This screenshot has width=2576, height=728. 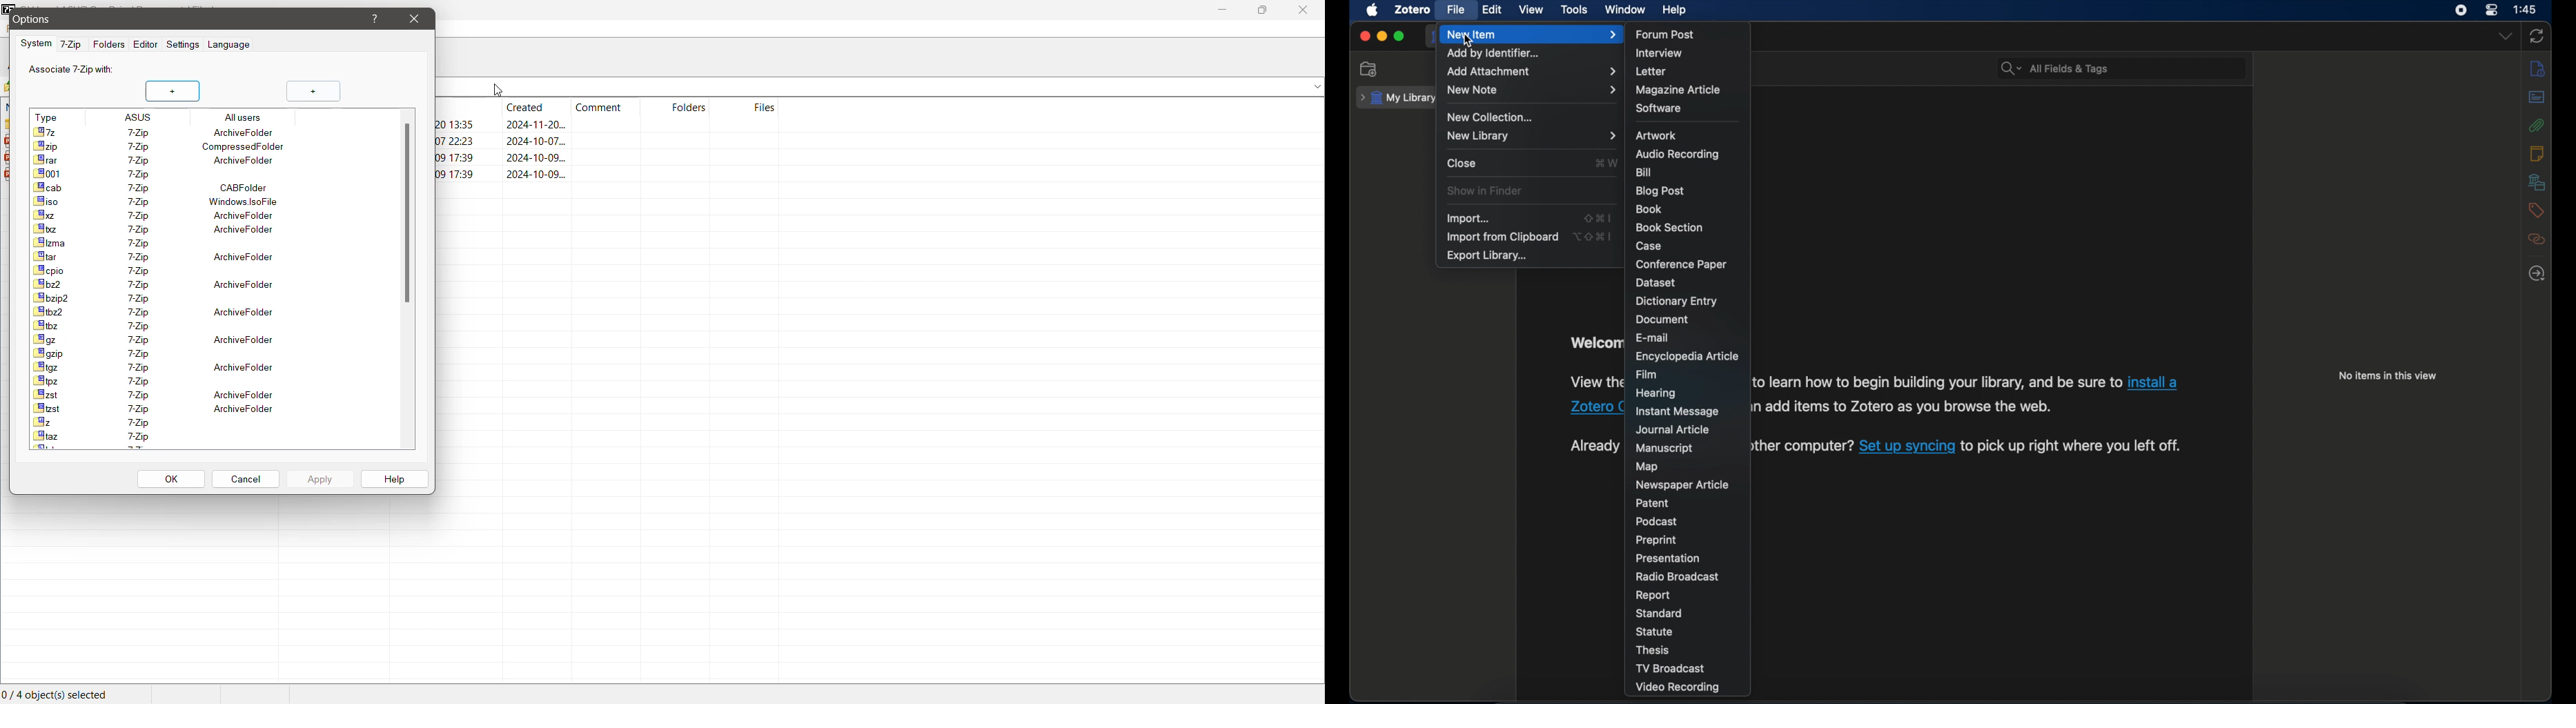 What do you see at coordinates (375, 19) in the screenshot?
I see `Help` at bounding box center [375, 19].